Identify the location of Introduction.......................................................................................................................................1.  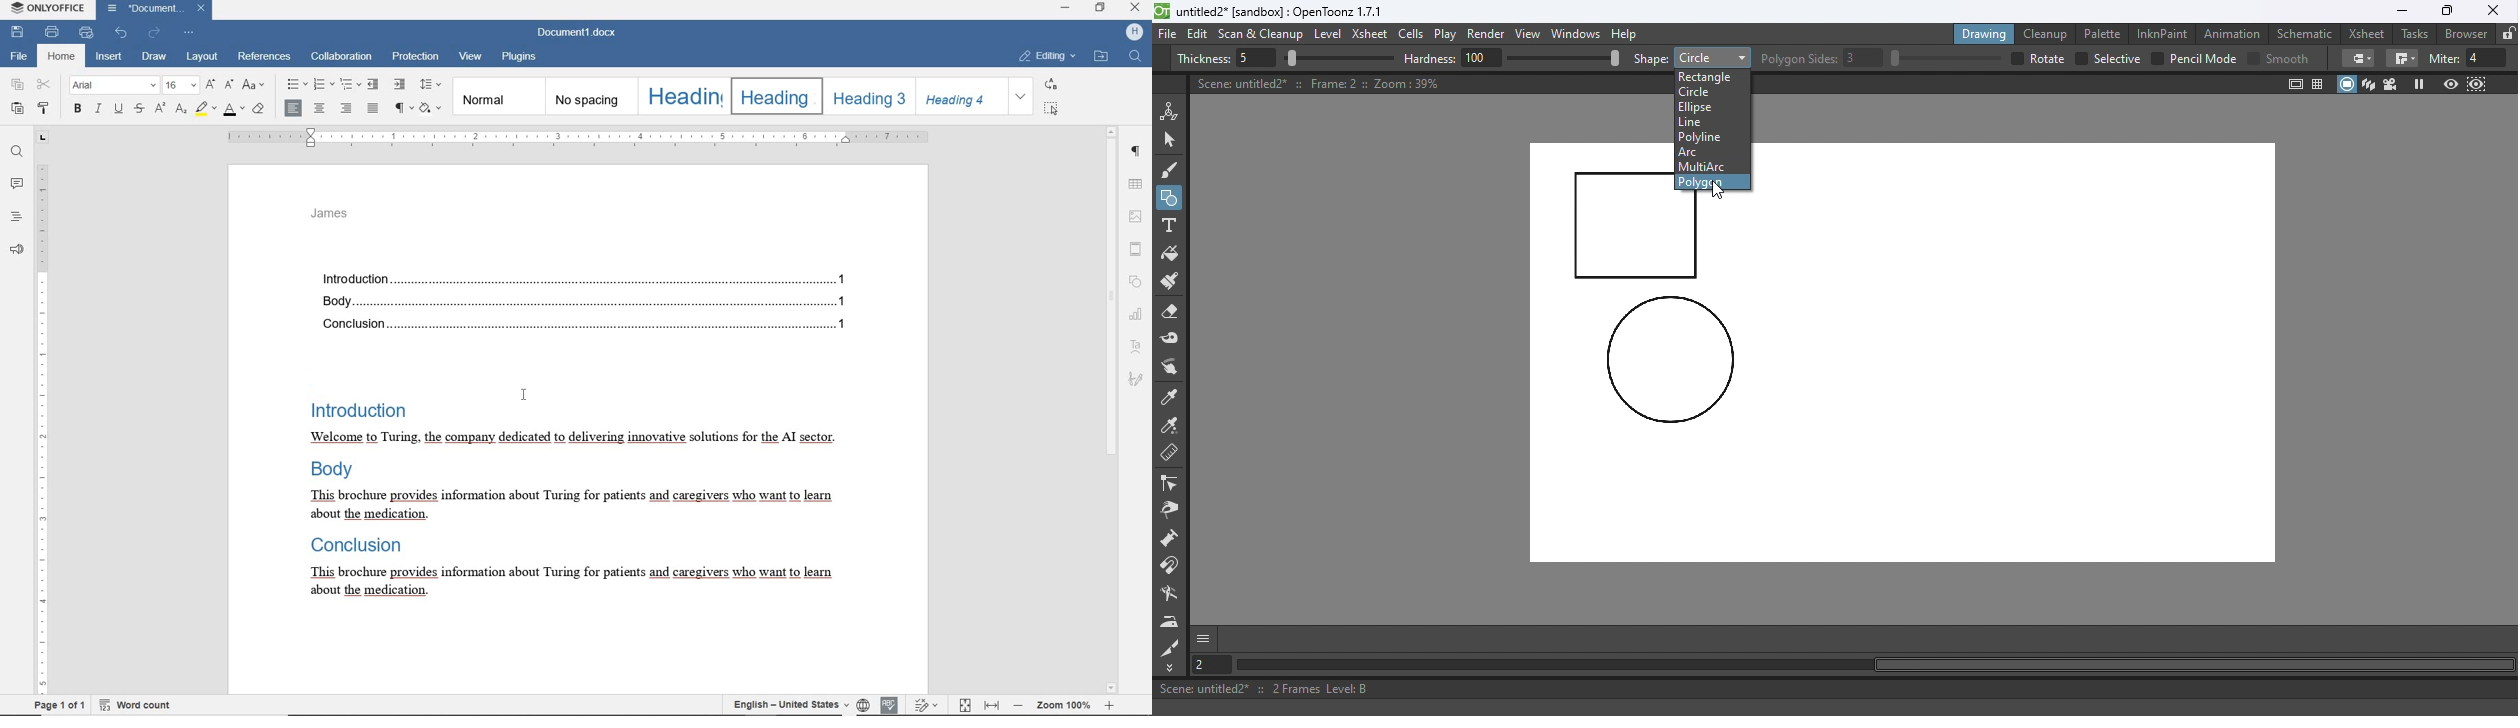
(587, 278).